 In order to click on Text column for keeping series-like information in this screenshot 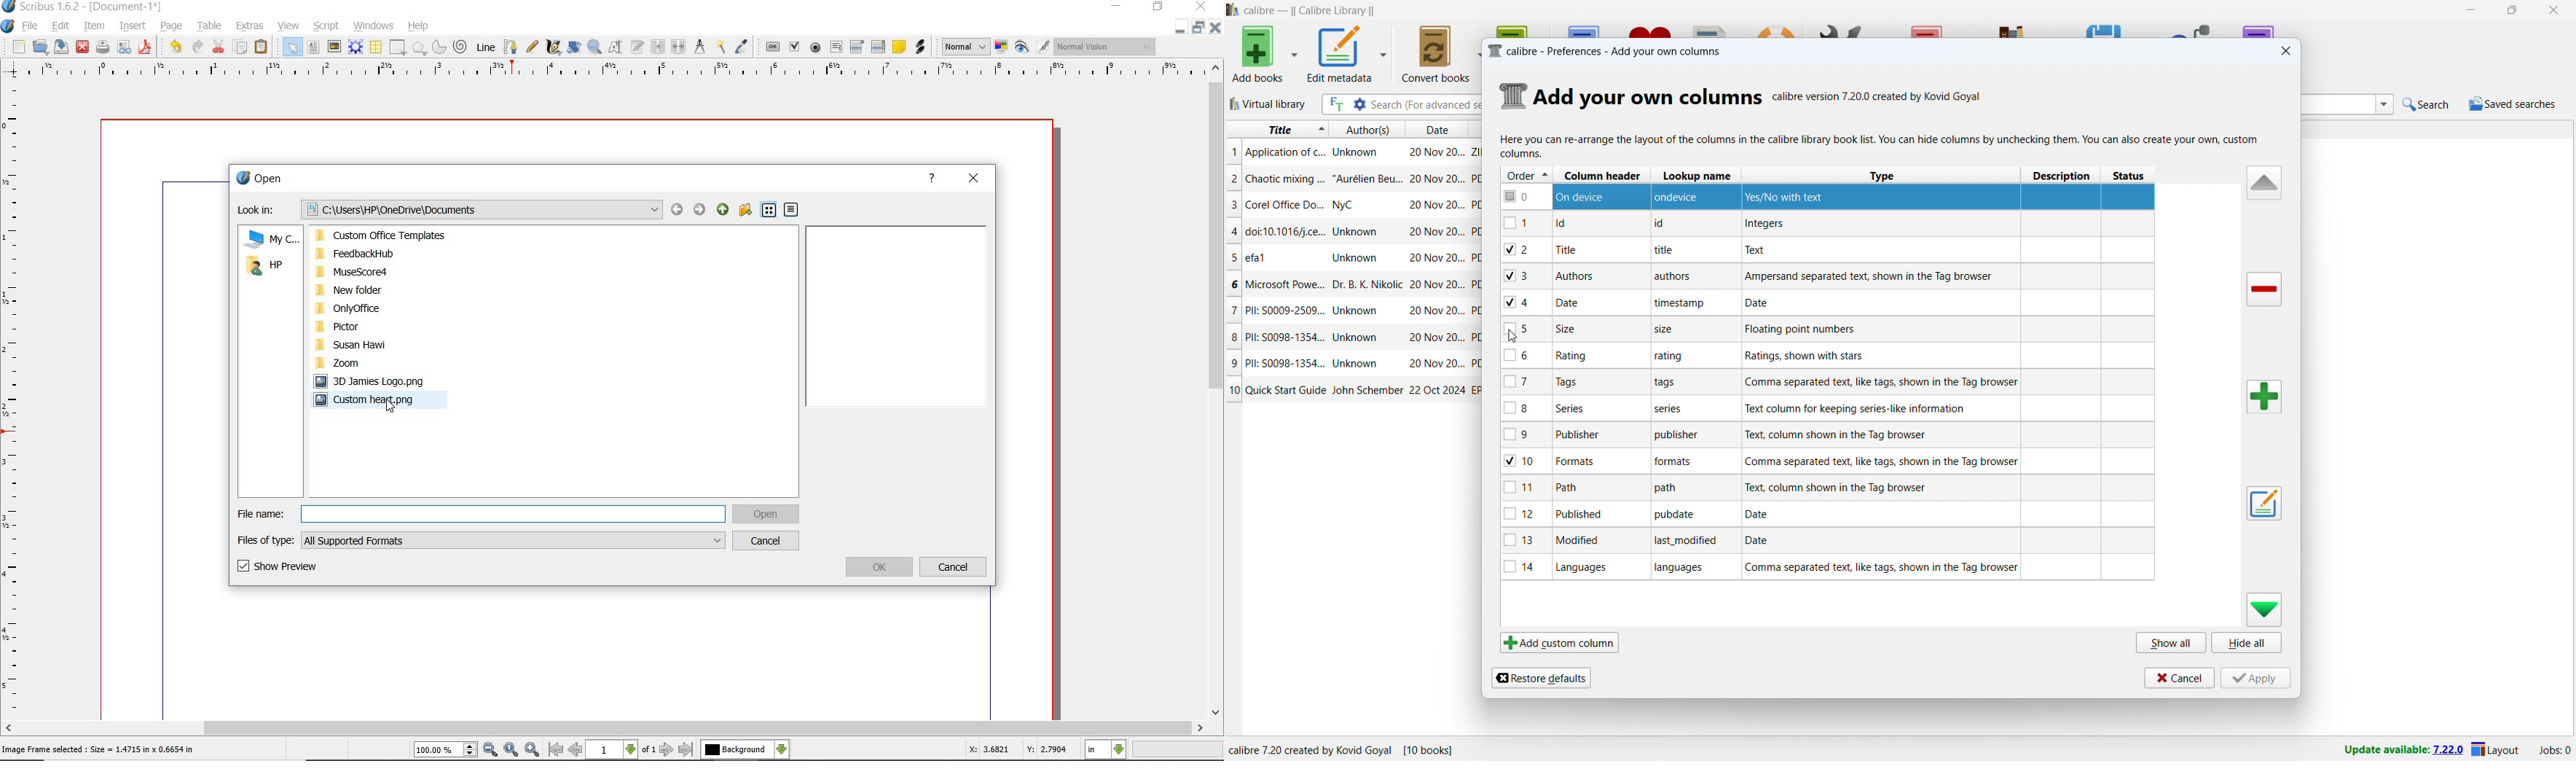, I will do `click(1855, 408)`.